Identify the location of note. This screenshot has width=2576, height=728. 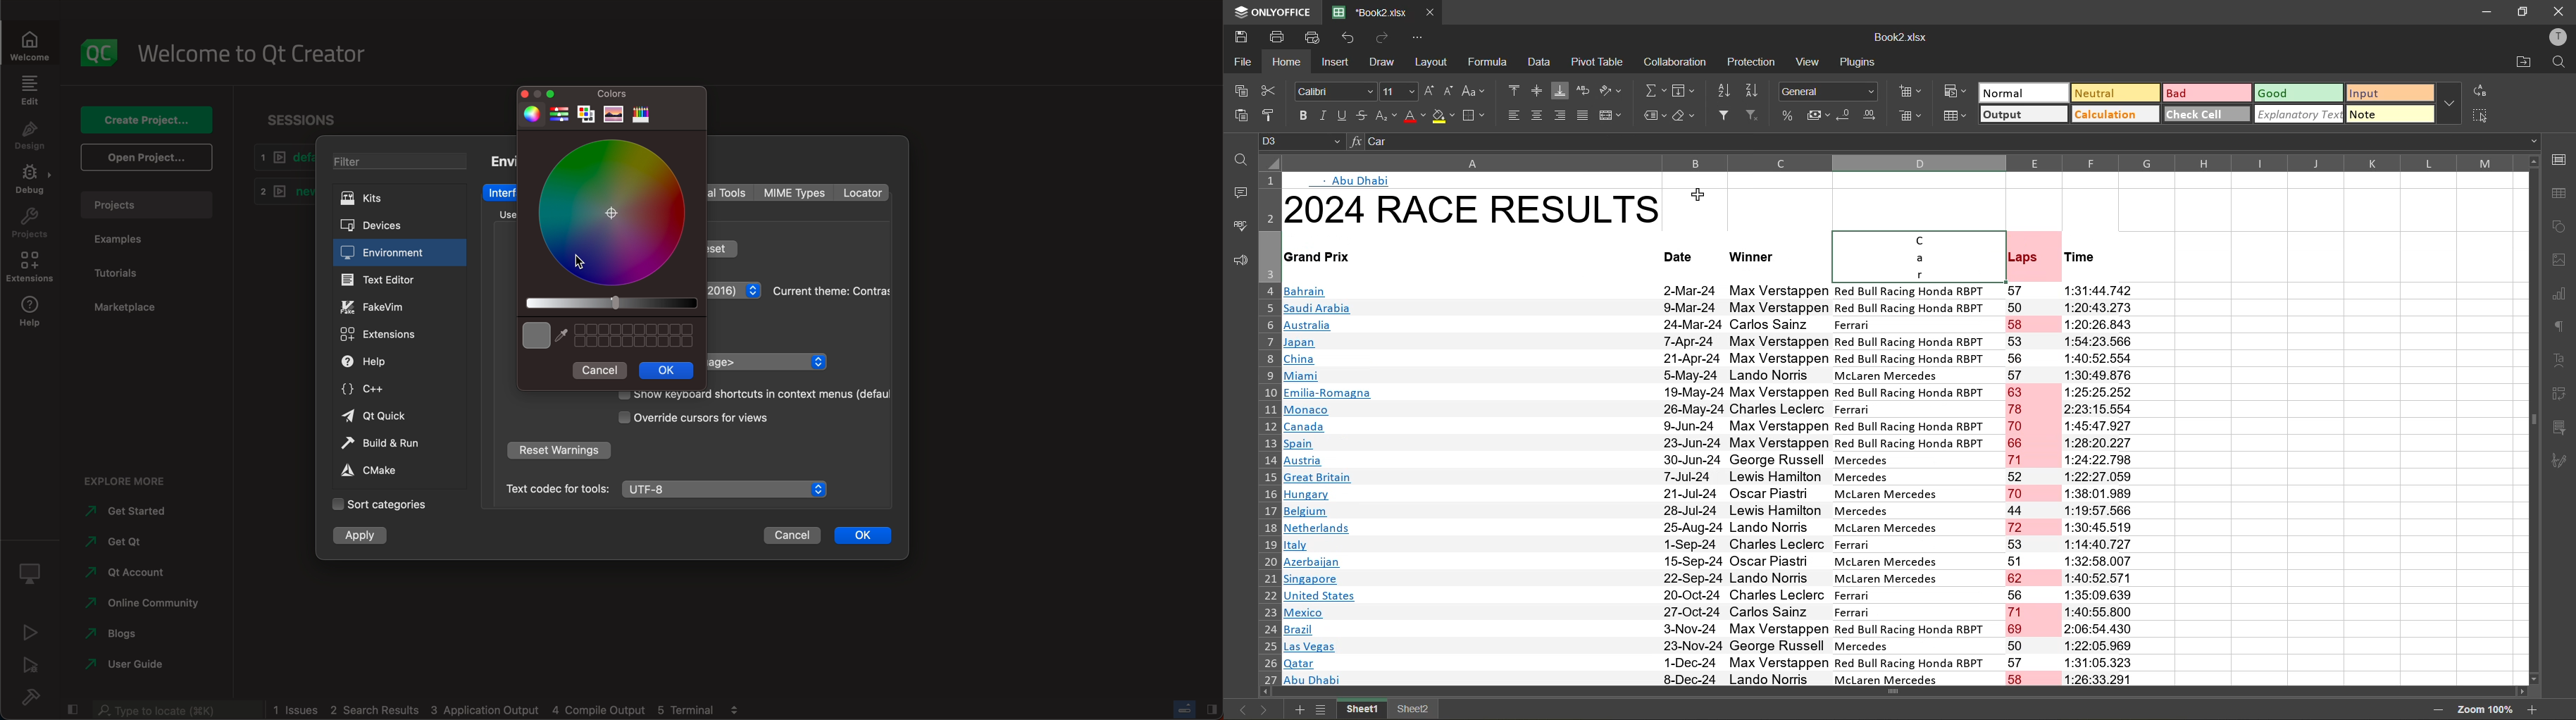
(2393, 113).